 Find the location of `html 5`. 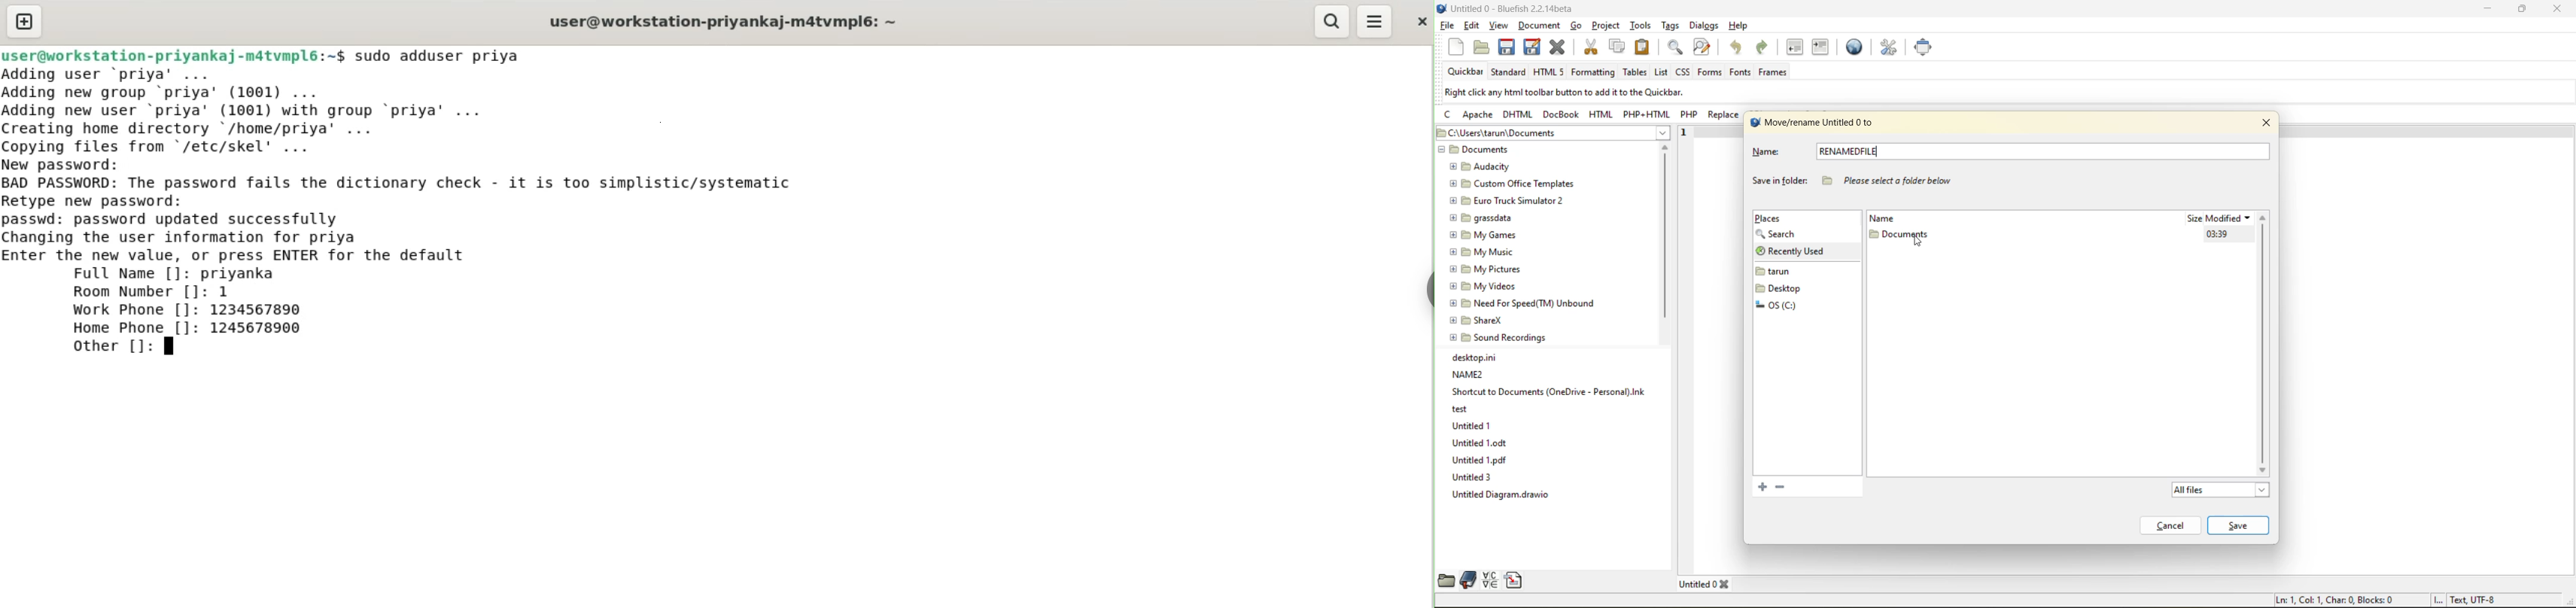

html 5 is located at coordinates (1552, 73).